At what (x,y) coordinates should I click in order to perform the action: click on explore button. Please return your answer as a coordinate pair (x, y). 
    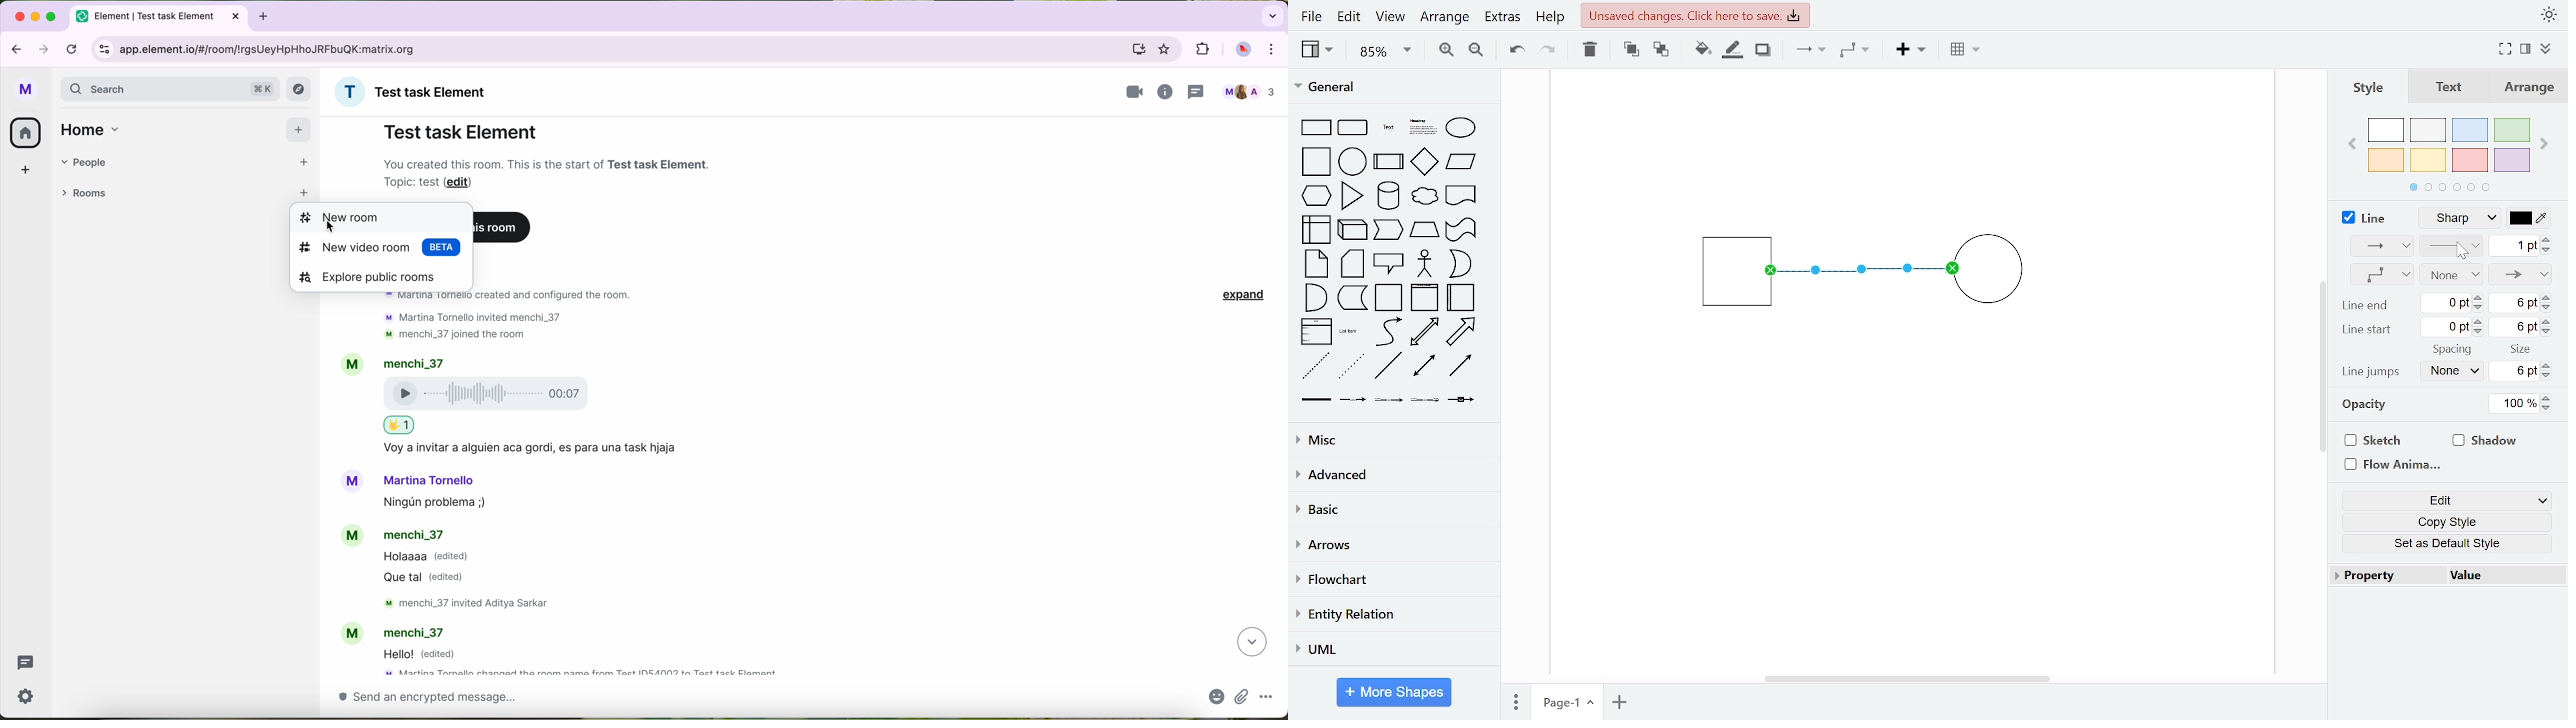
    Looking at the image, I should click on (300, 91).